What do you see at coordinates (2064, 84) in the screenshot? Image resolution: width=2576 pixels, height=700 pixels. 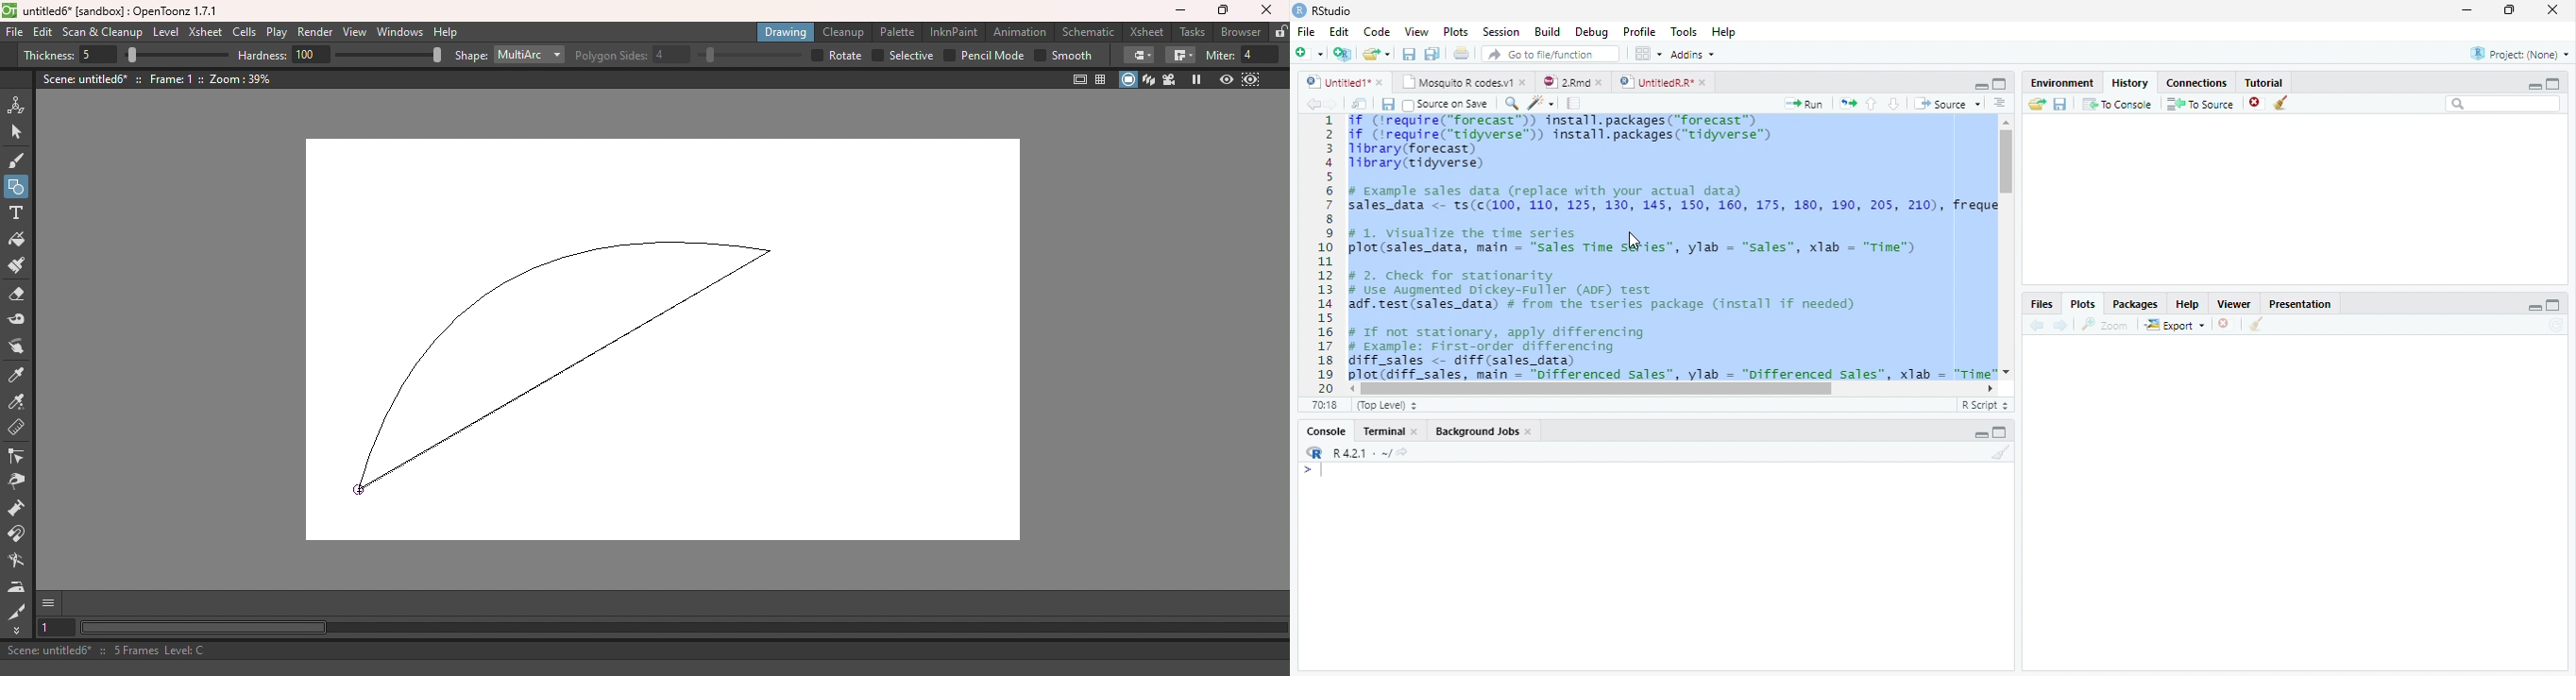 I see `Environment` at bounding box center [2064, 84].